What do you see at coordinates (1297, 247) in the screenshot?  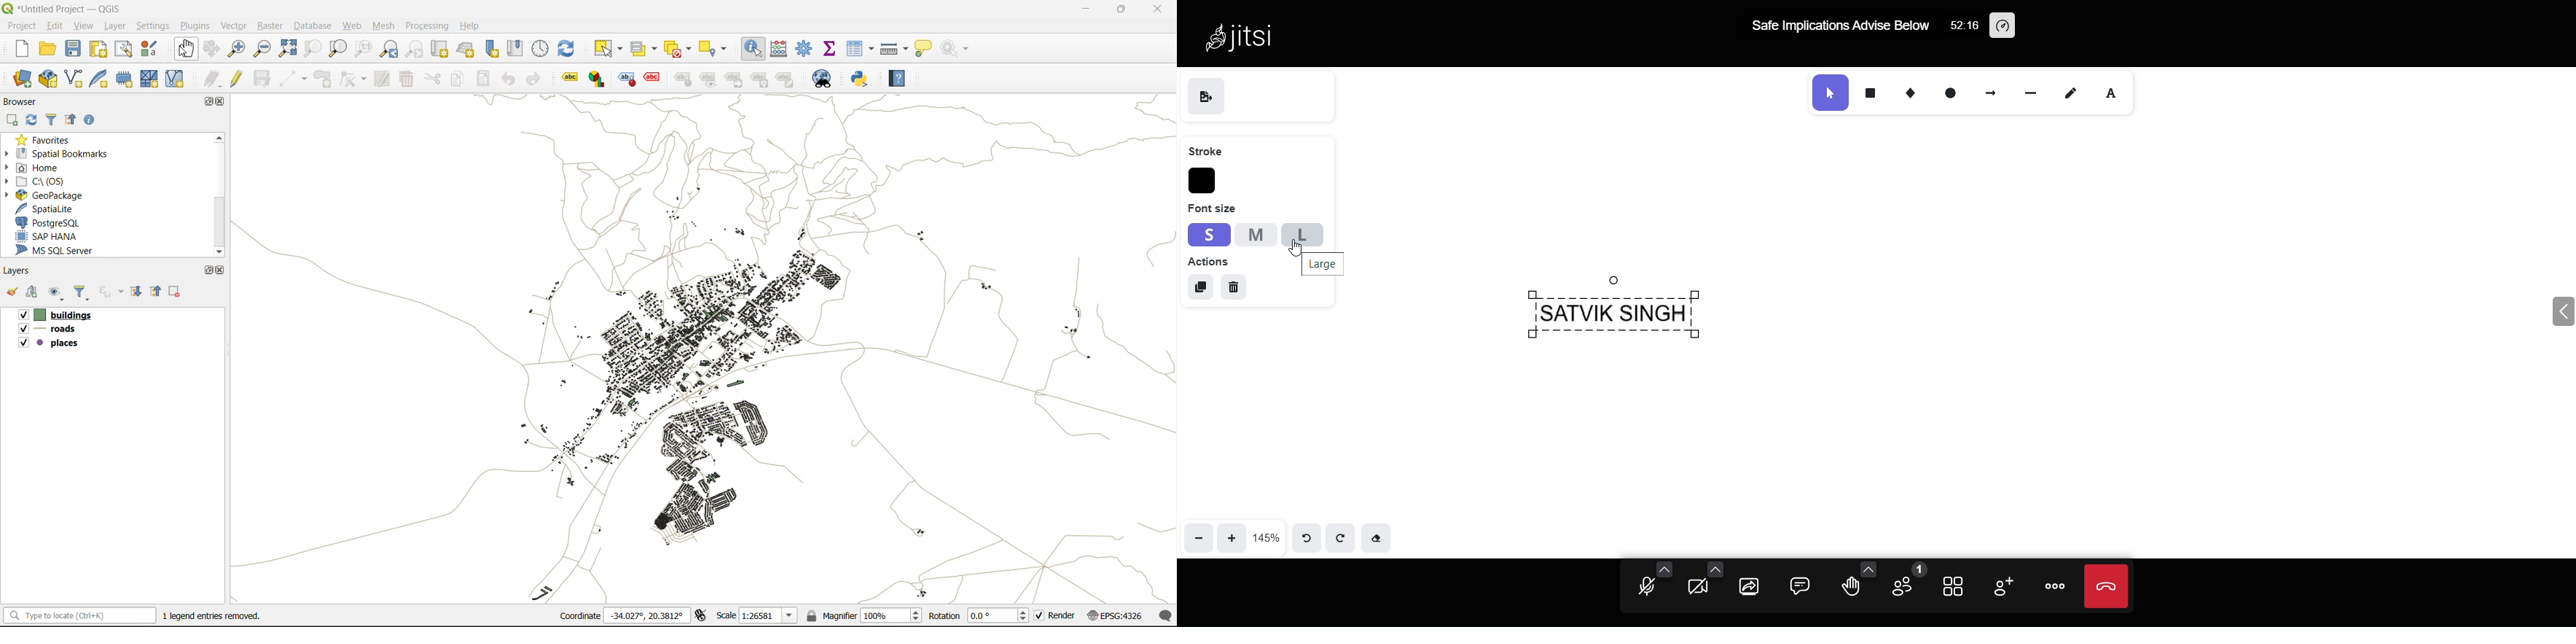 I see `cursor` at bounding box center [1297, 247].